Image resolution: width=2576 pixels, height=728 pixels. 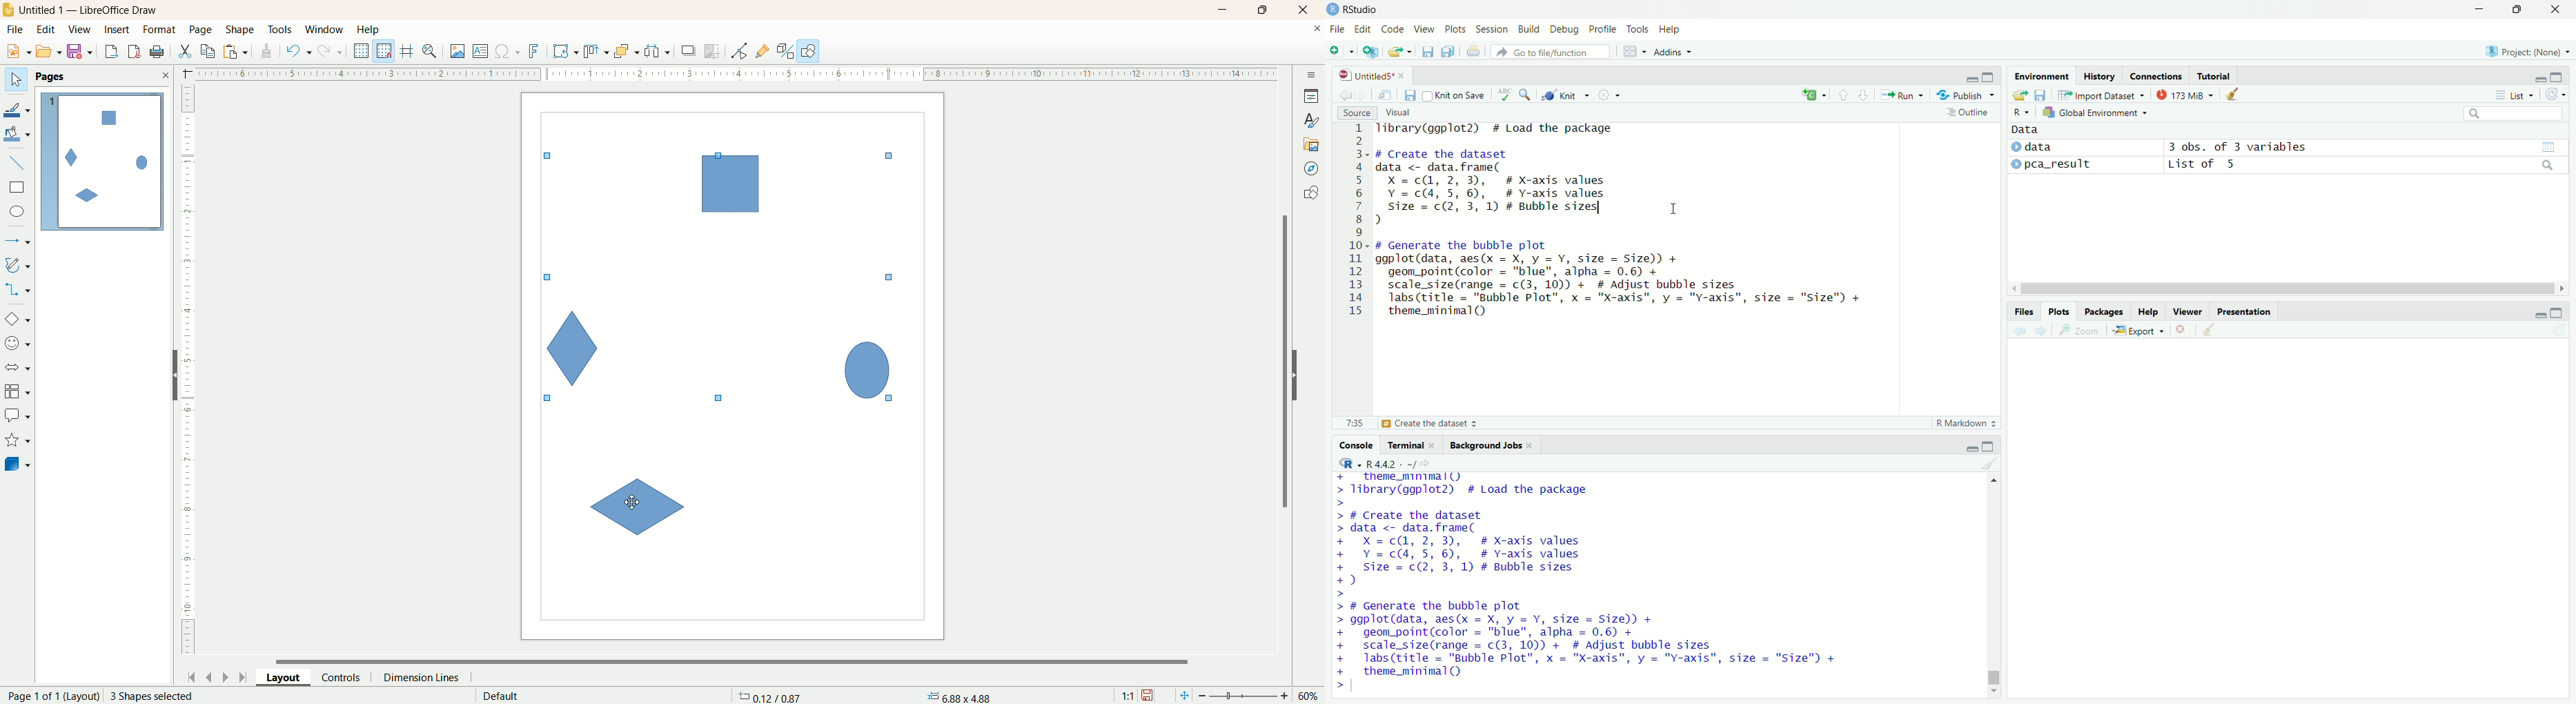 I want to click on go forward, so click(x=1365, y=93).